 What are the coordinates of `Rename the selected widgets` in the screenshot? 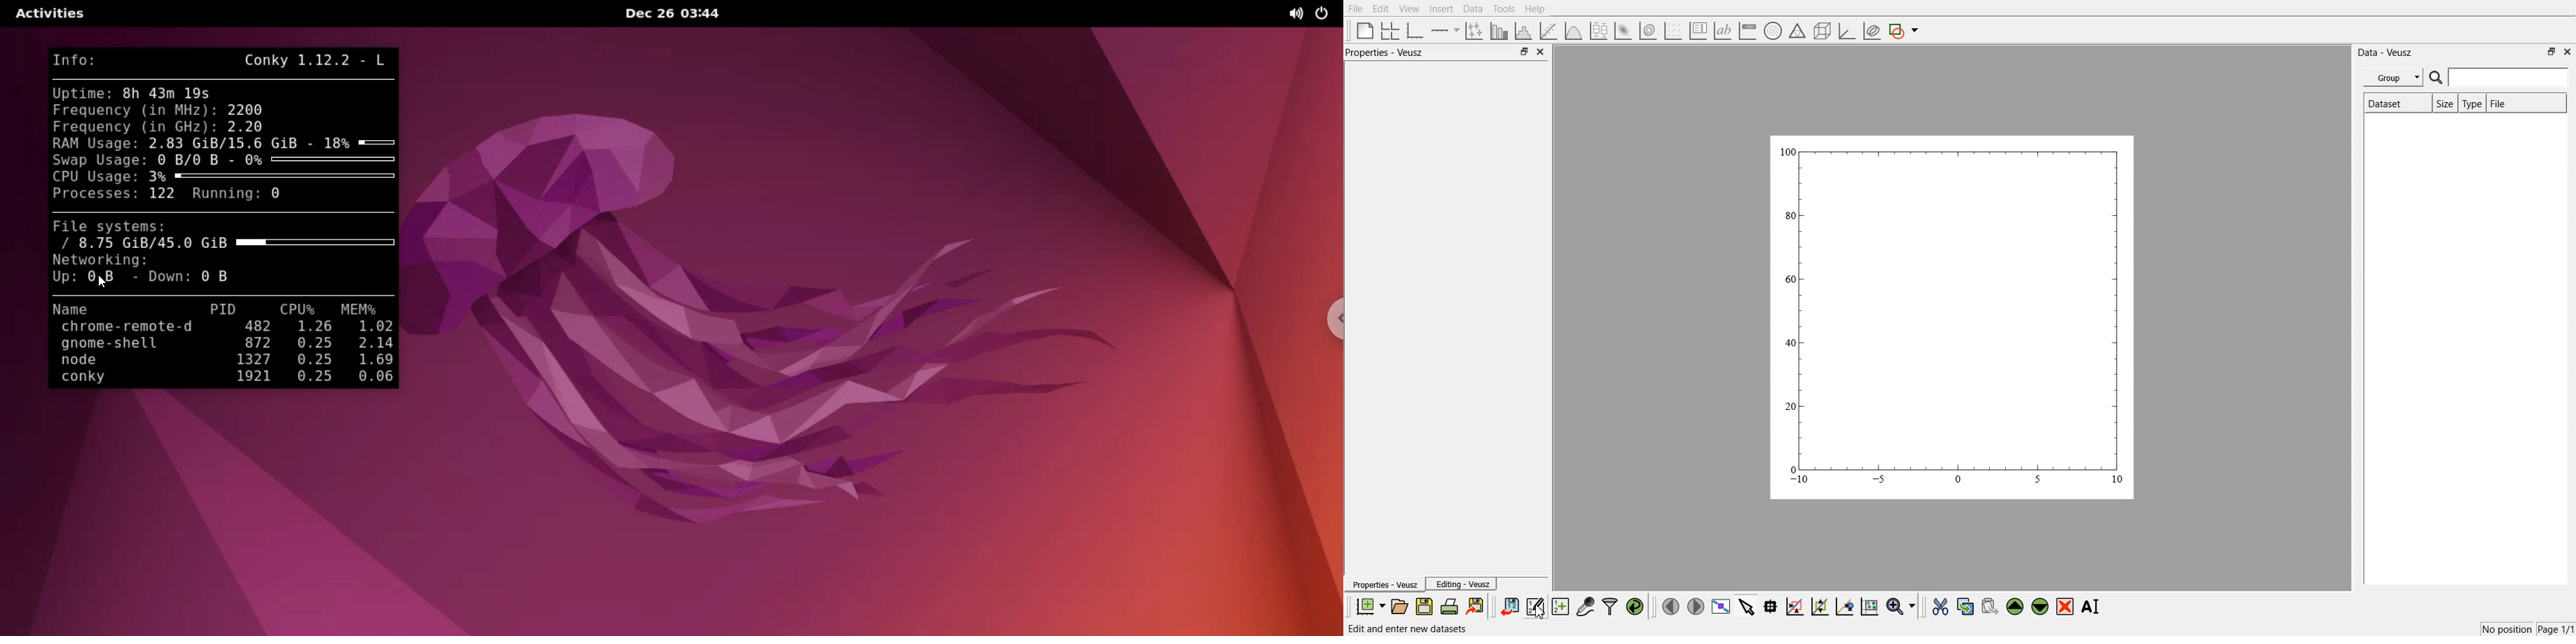 It's located at (2094, 606).